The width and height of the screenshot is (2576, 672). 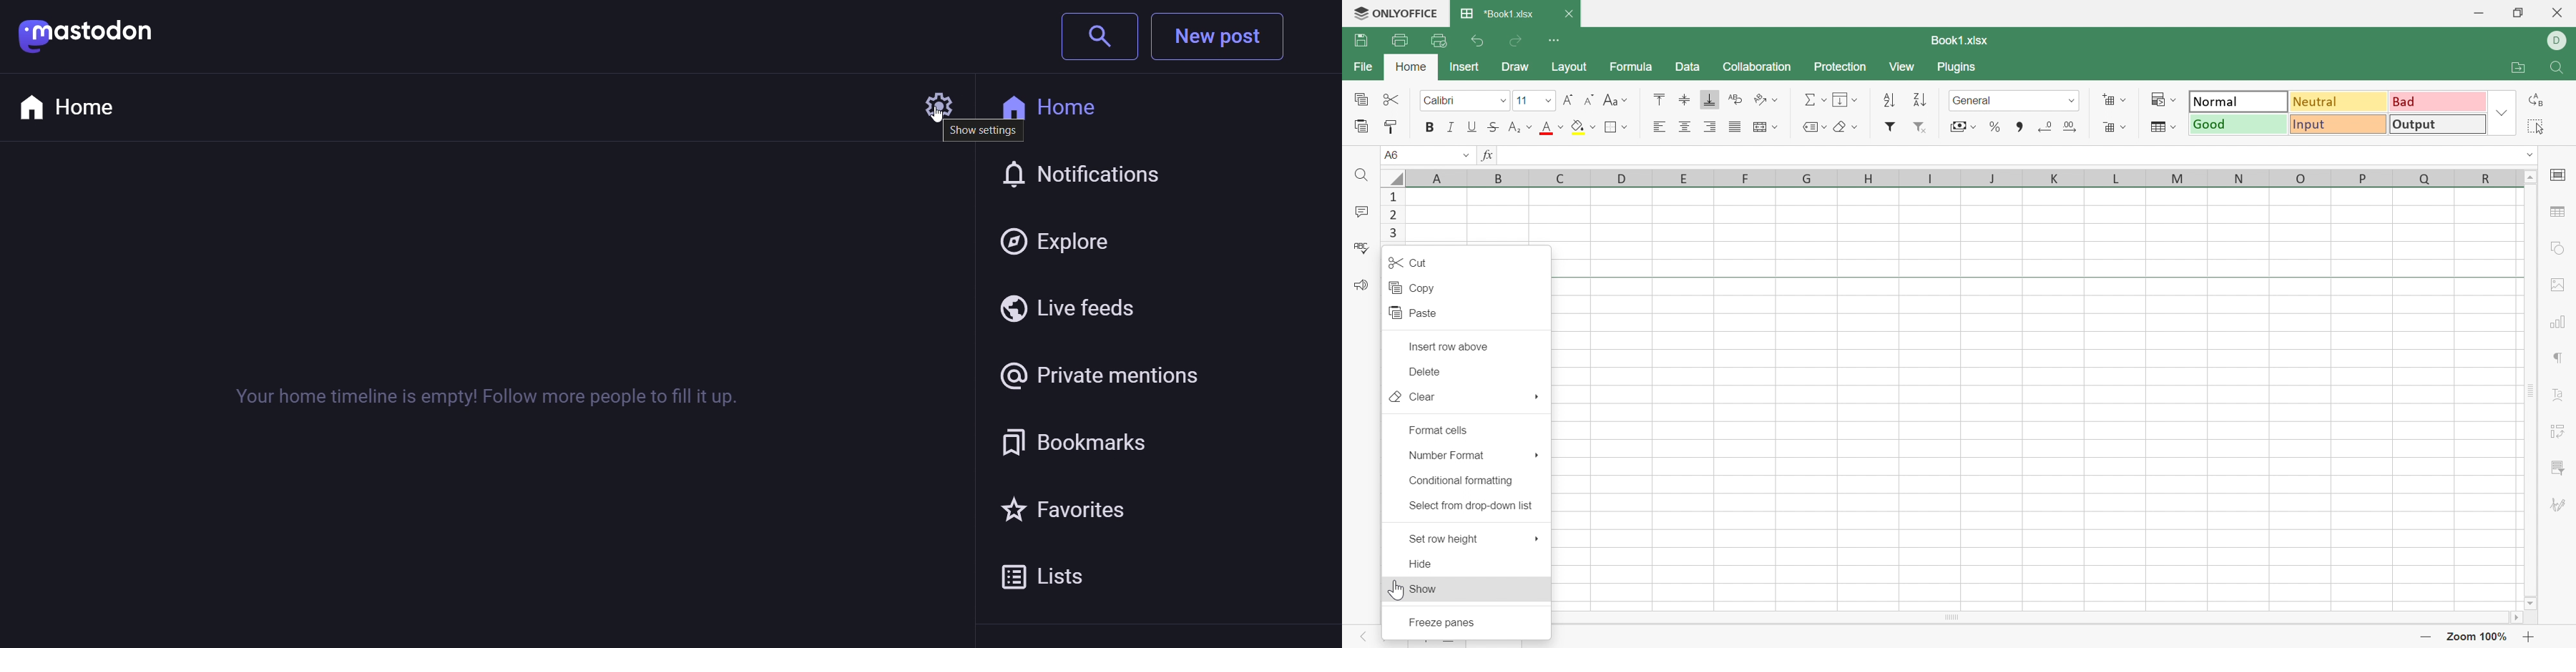 What do you see at coordinates (2479, 12) in the screenshot?
I see `Minimize` at bounding box center [2479, 12].